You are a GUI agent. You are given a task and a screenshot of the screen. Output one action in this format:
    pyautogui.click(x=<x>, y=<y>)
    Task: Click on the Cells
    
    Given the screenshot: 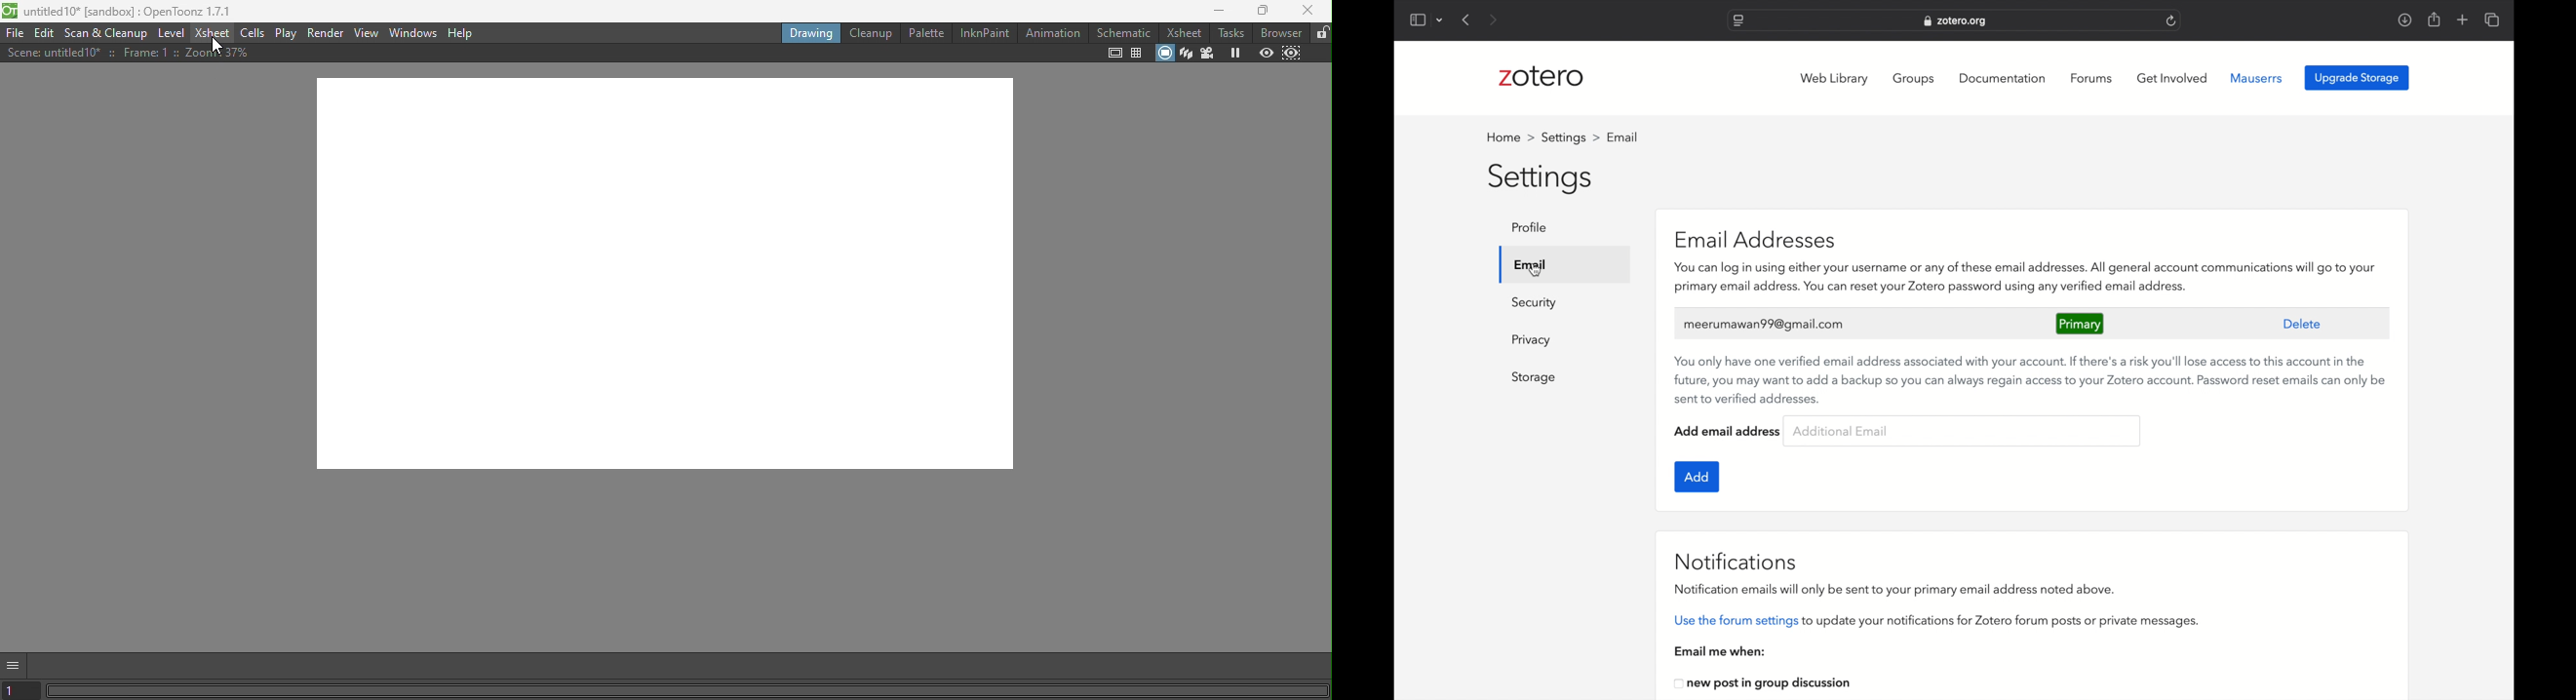 What is the action you would take?
    pyautogui.click(x=254, y=33)
    